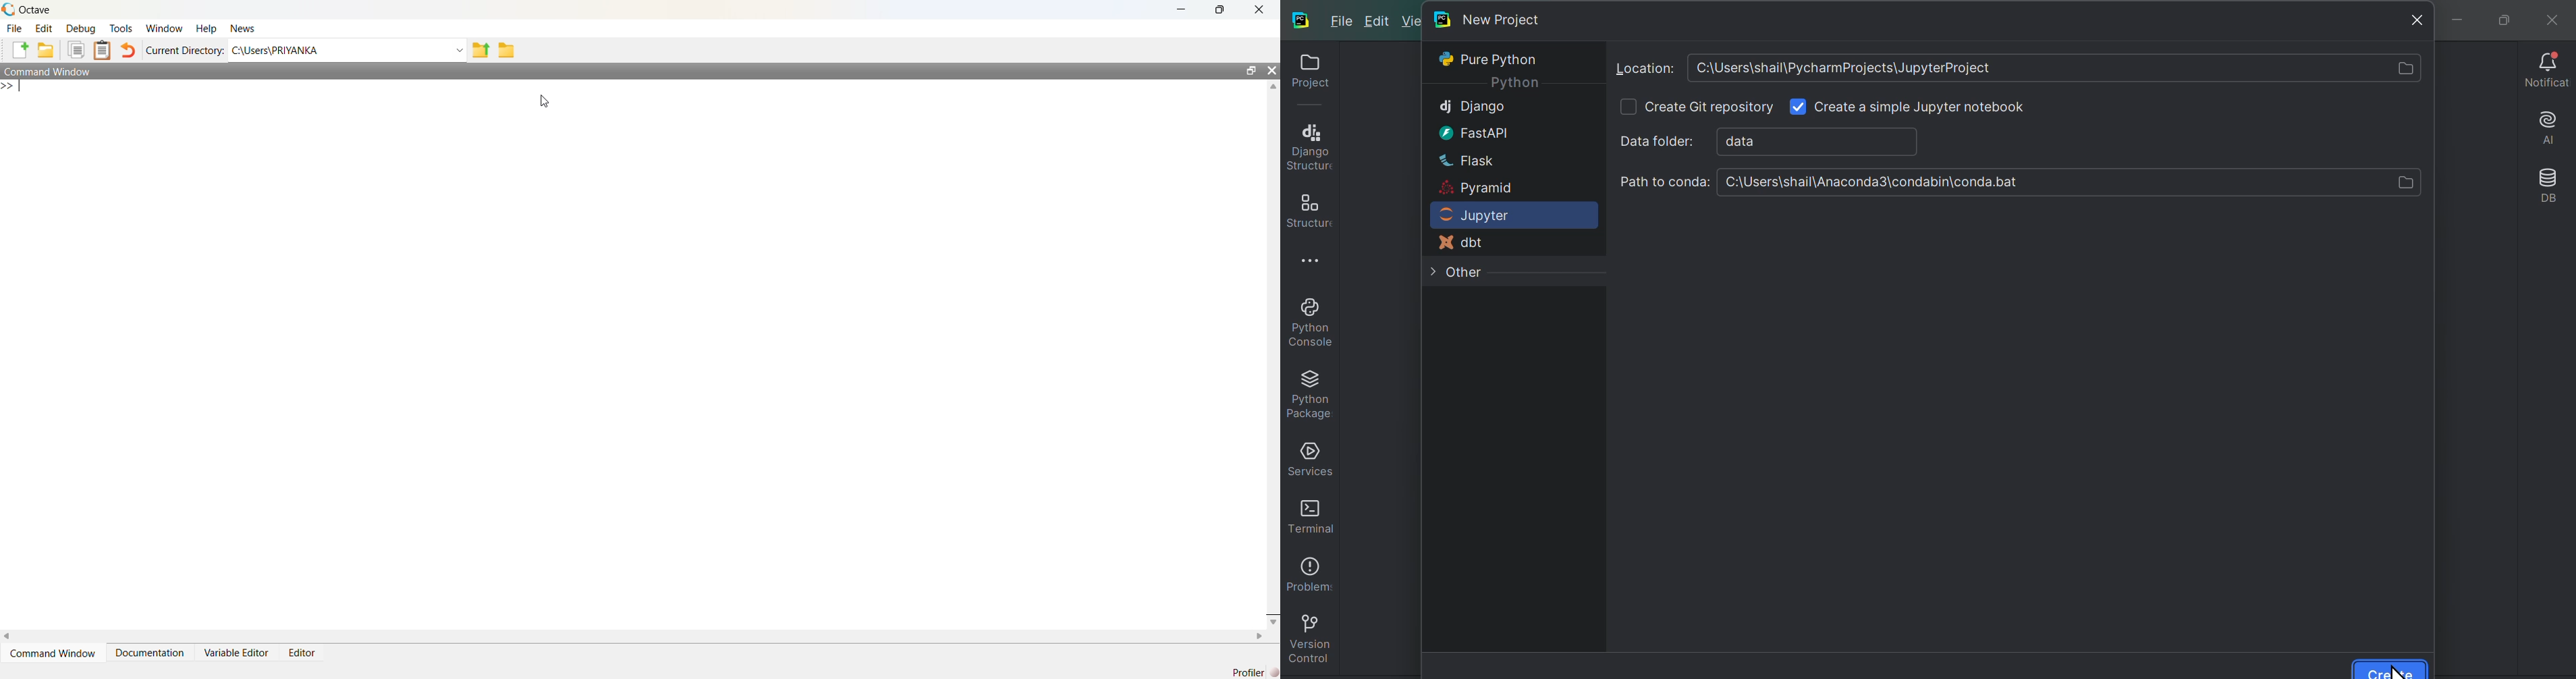 This screenshot has width=2576, height=700. Describe the element at coordinates (506, 49) in the screenshot. I see `Browse Directions` at that location.